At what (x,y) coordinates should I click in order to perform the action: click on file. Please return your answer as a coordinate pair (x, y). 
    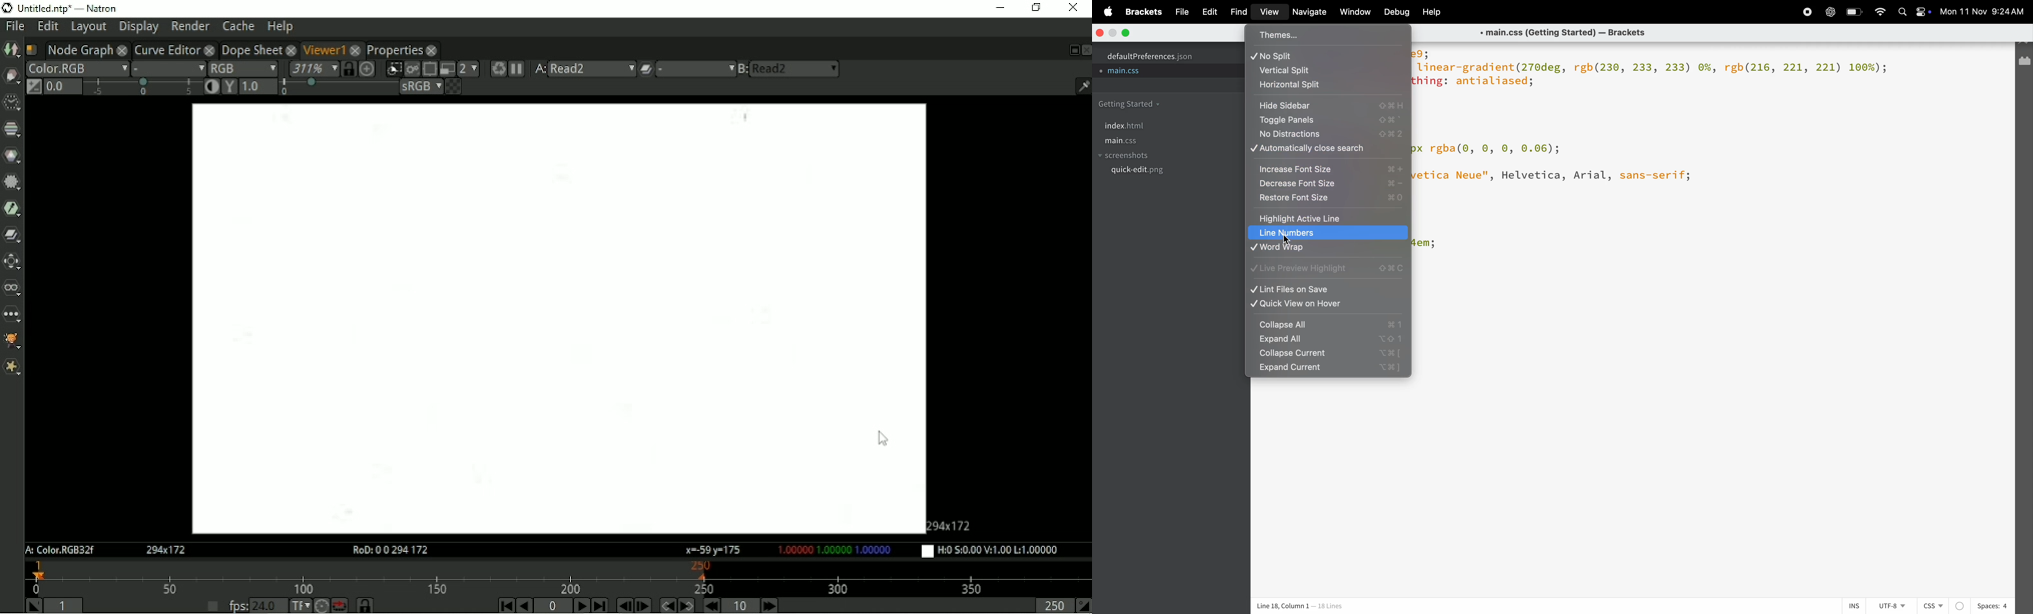
    Looking at the image, I should click on (1179, 12).